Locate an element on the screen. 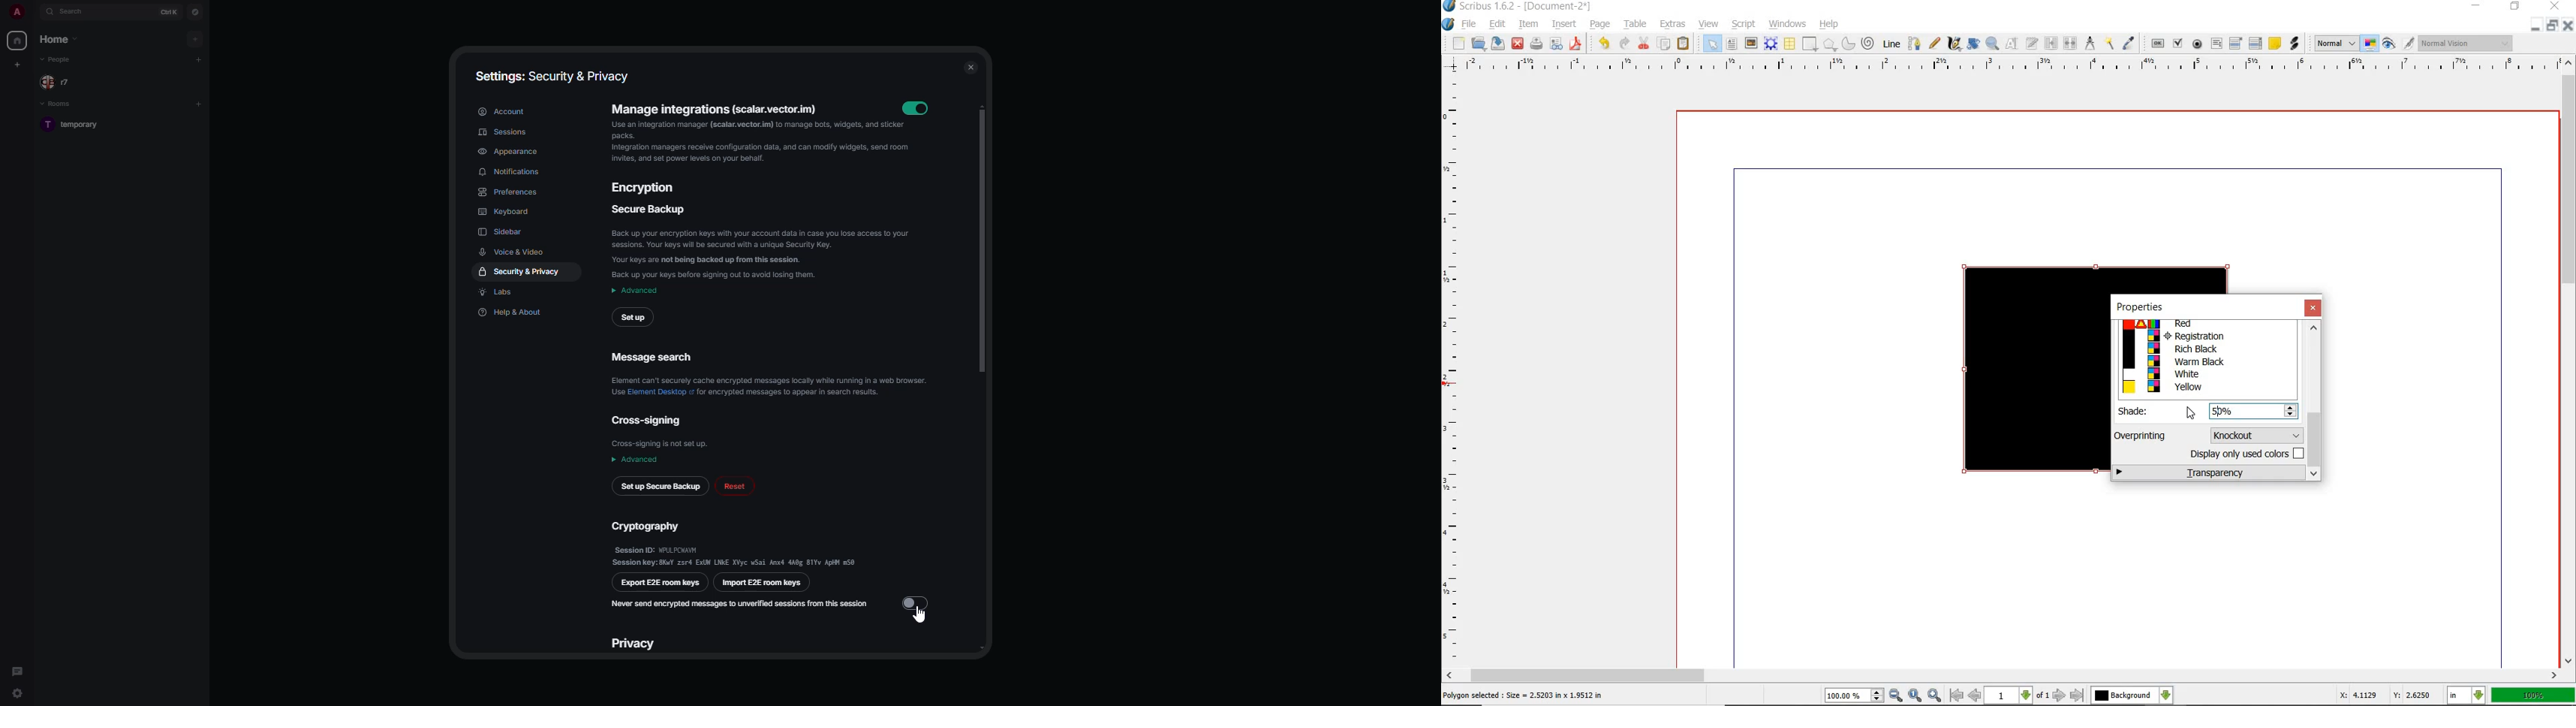  close is located at coordinates (1517, 45).